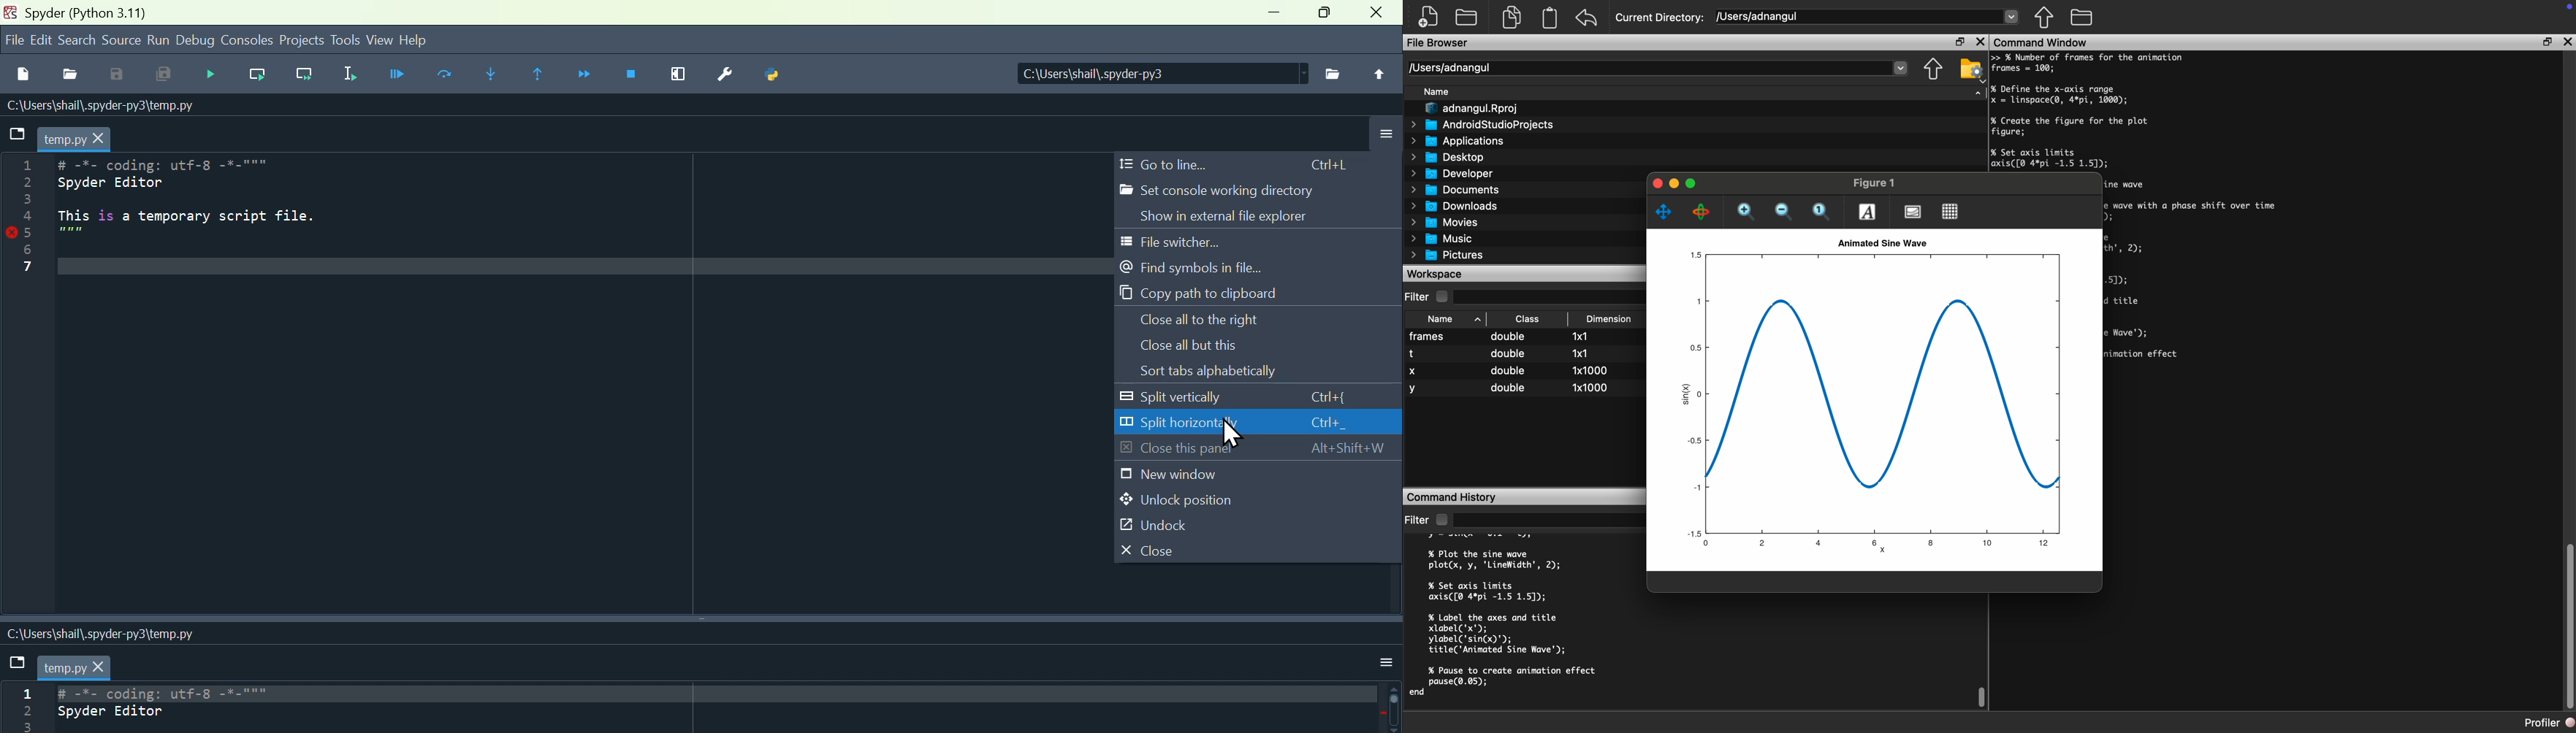  I want to click on Save all, so click(171, 77).